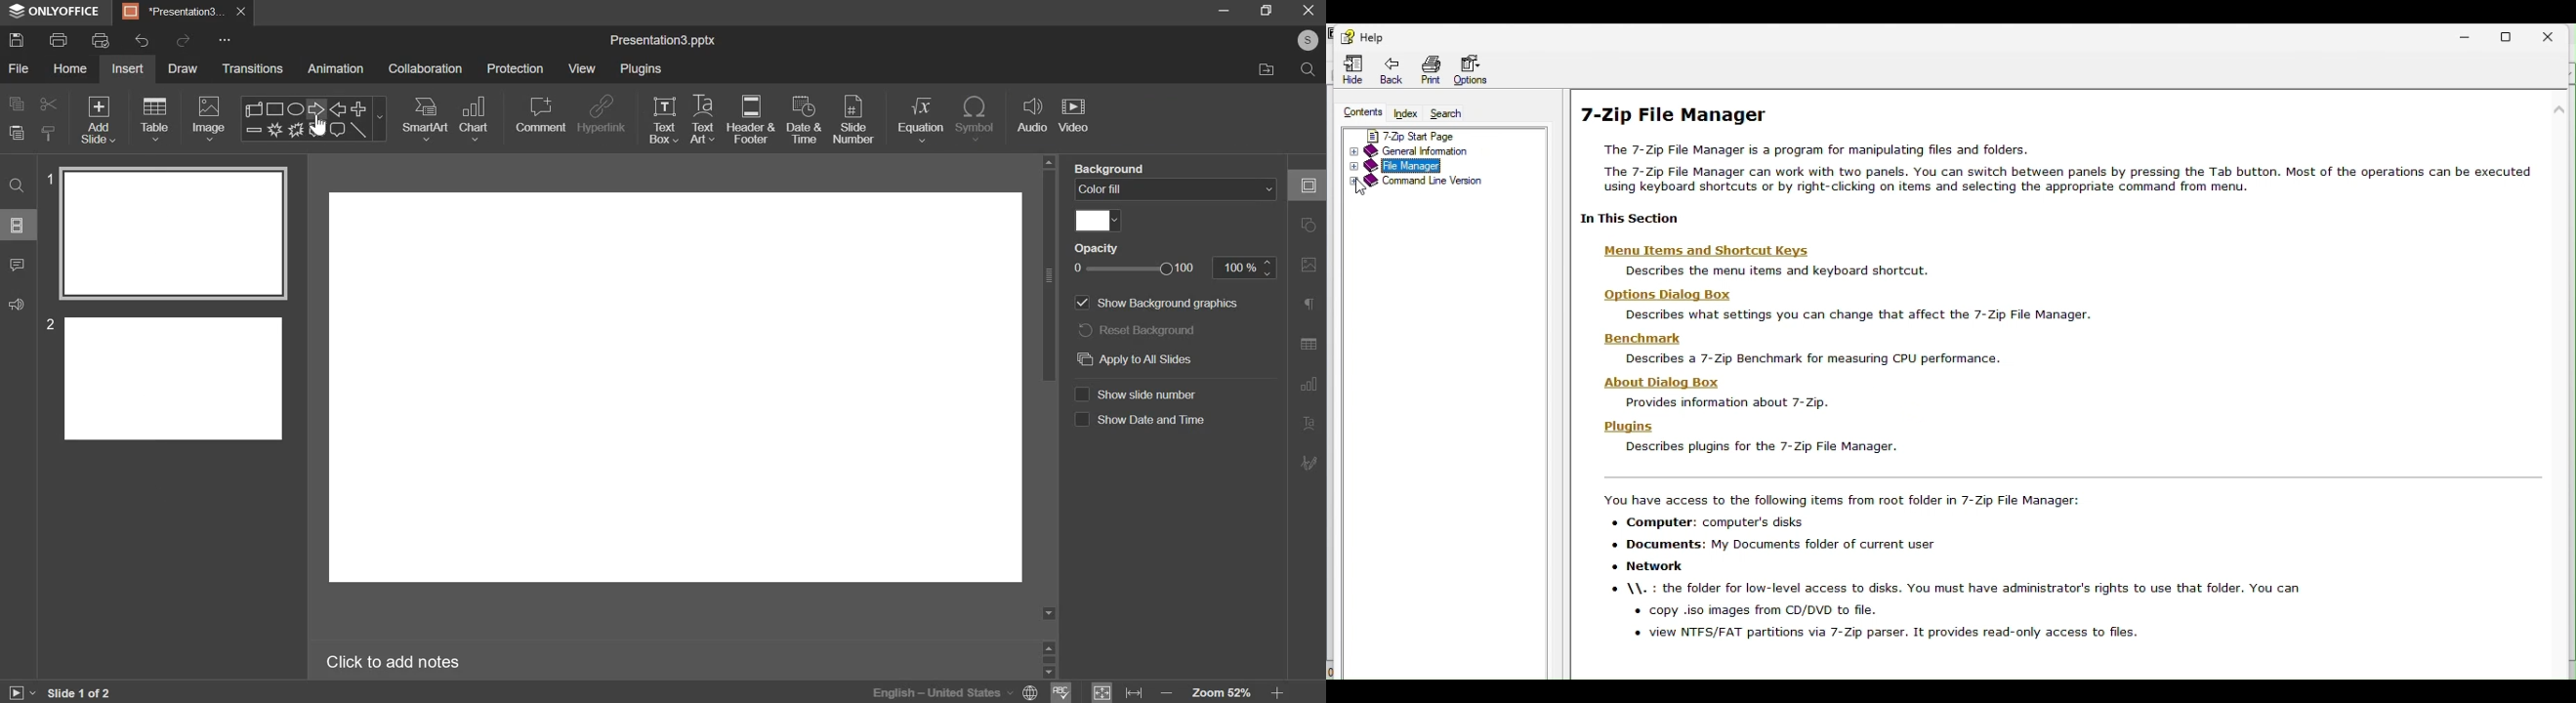  I want to click on comment, so click(18, 265).